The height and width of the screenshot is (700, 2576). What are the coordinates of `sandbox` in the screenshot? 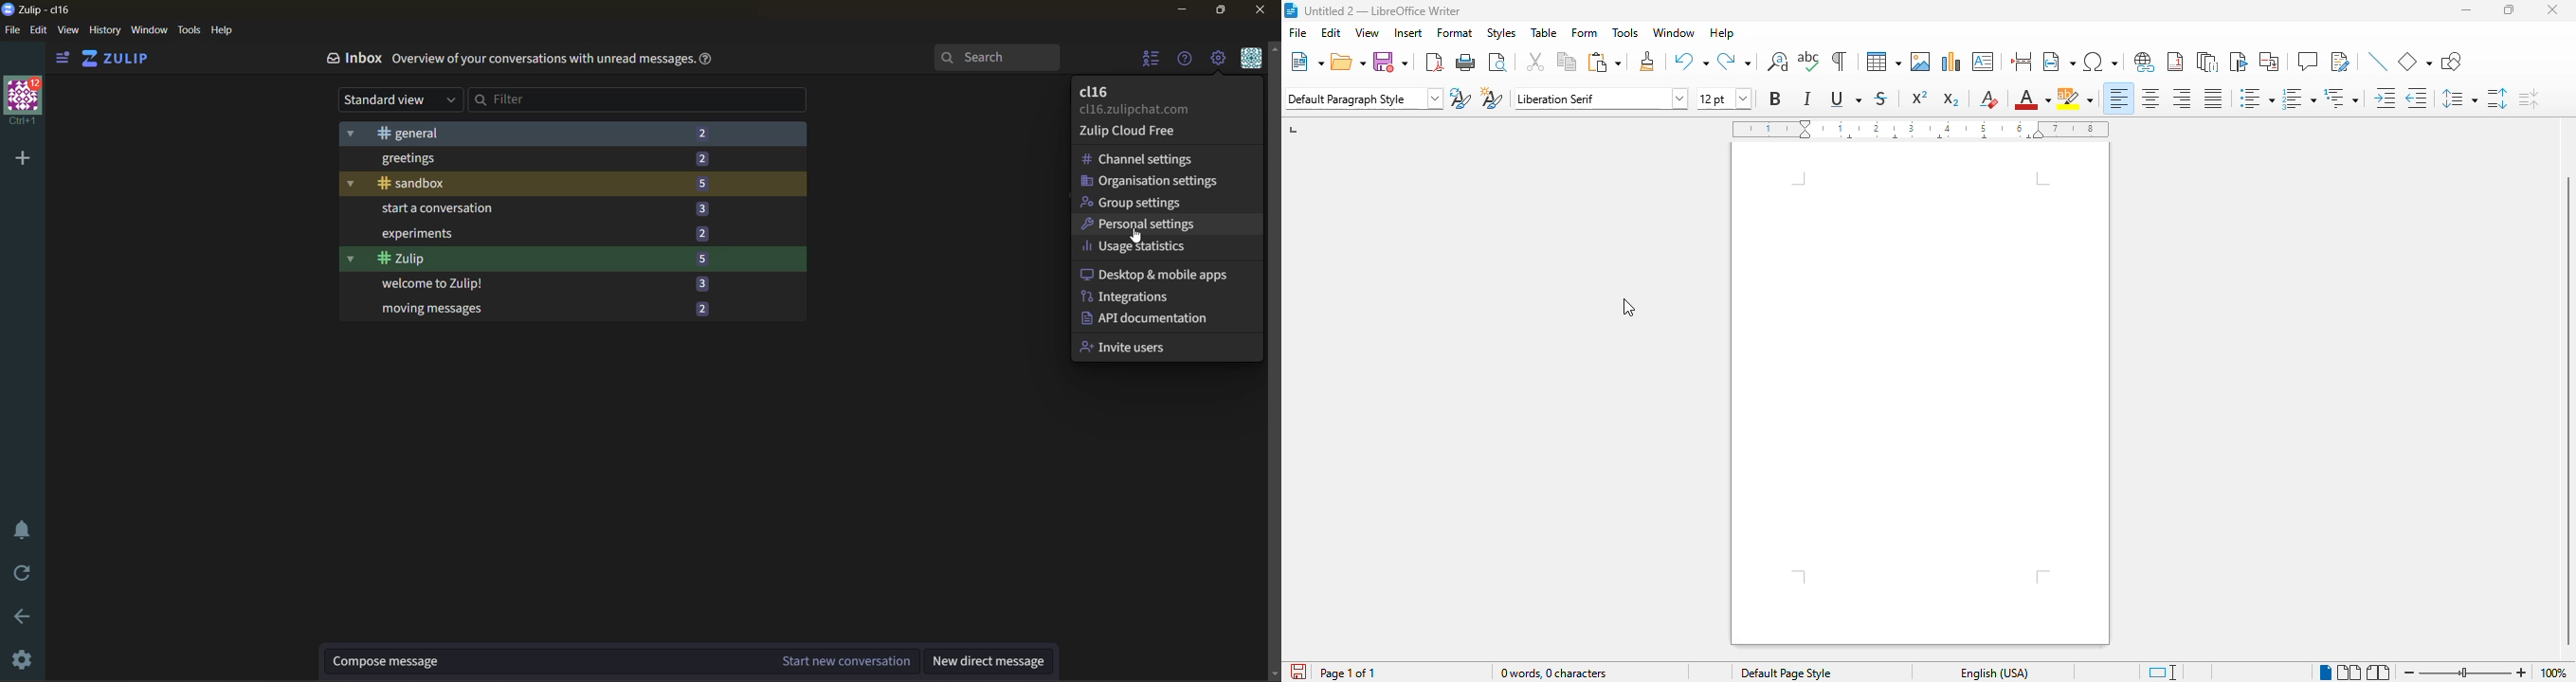 It's located at (529, 184).